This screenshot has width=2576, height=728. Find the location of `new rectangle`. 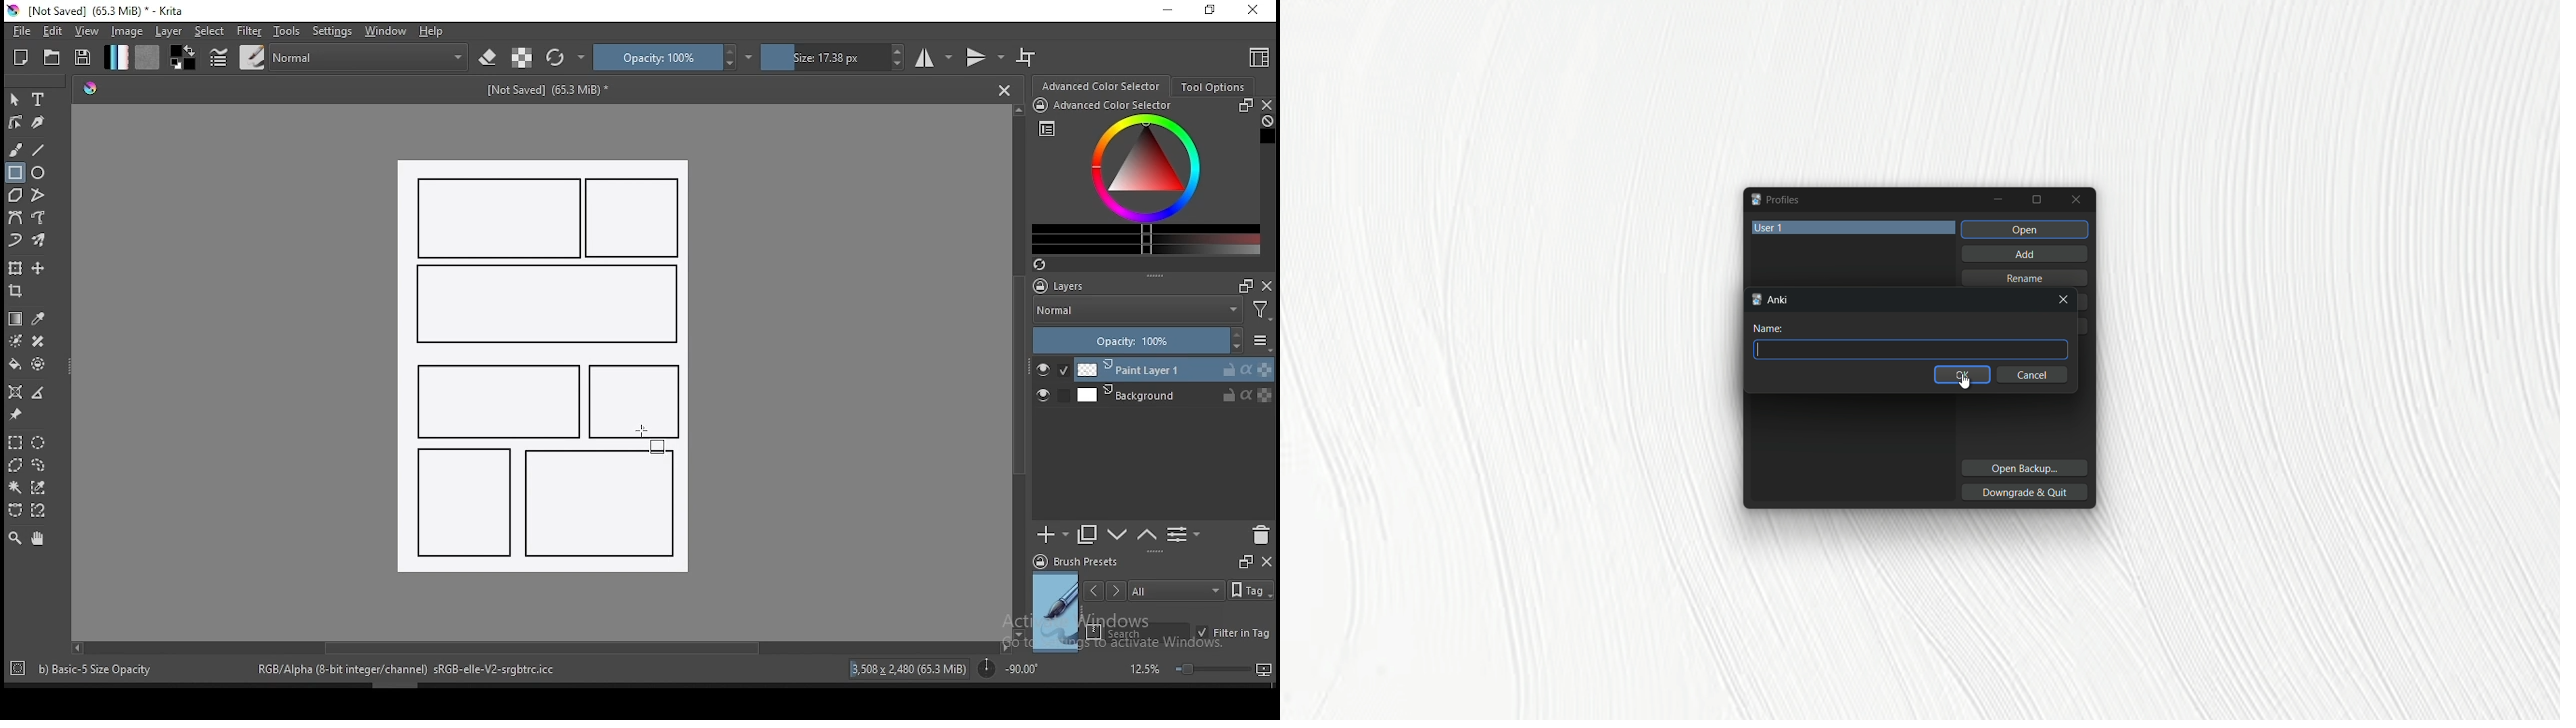

new rectangle is located at coordinates (603, 504).